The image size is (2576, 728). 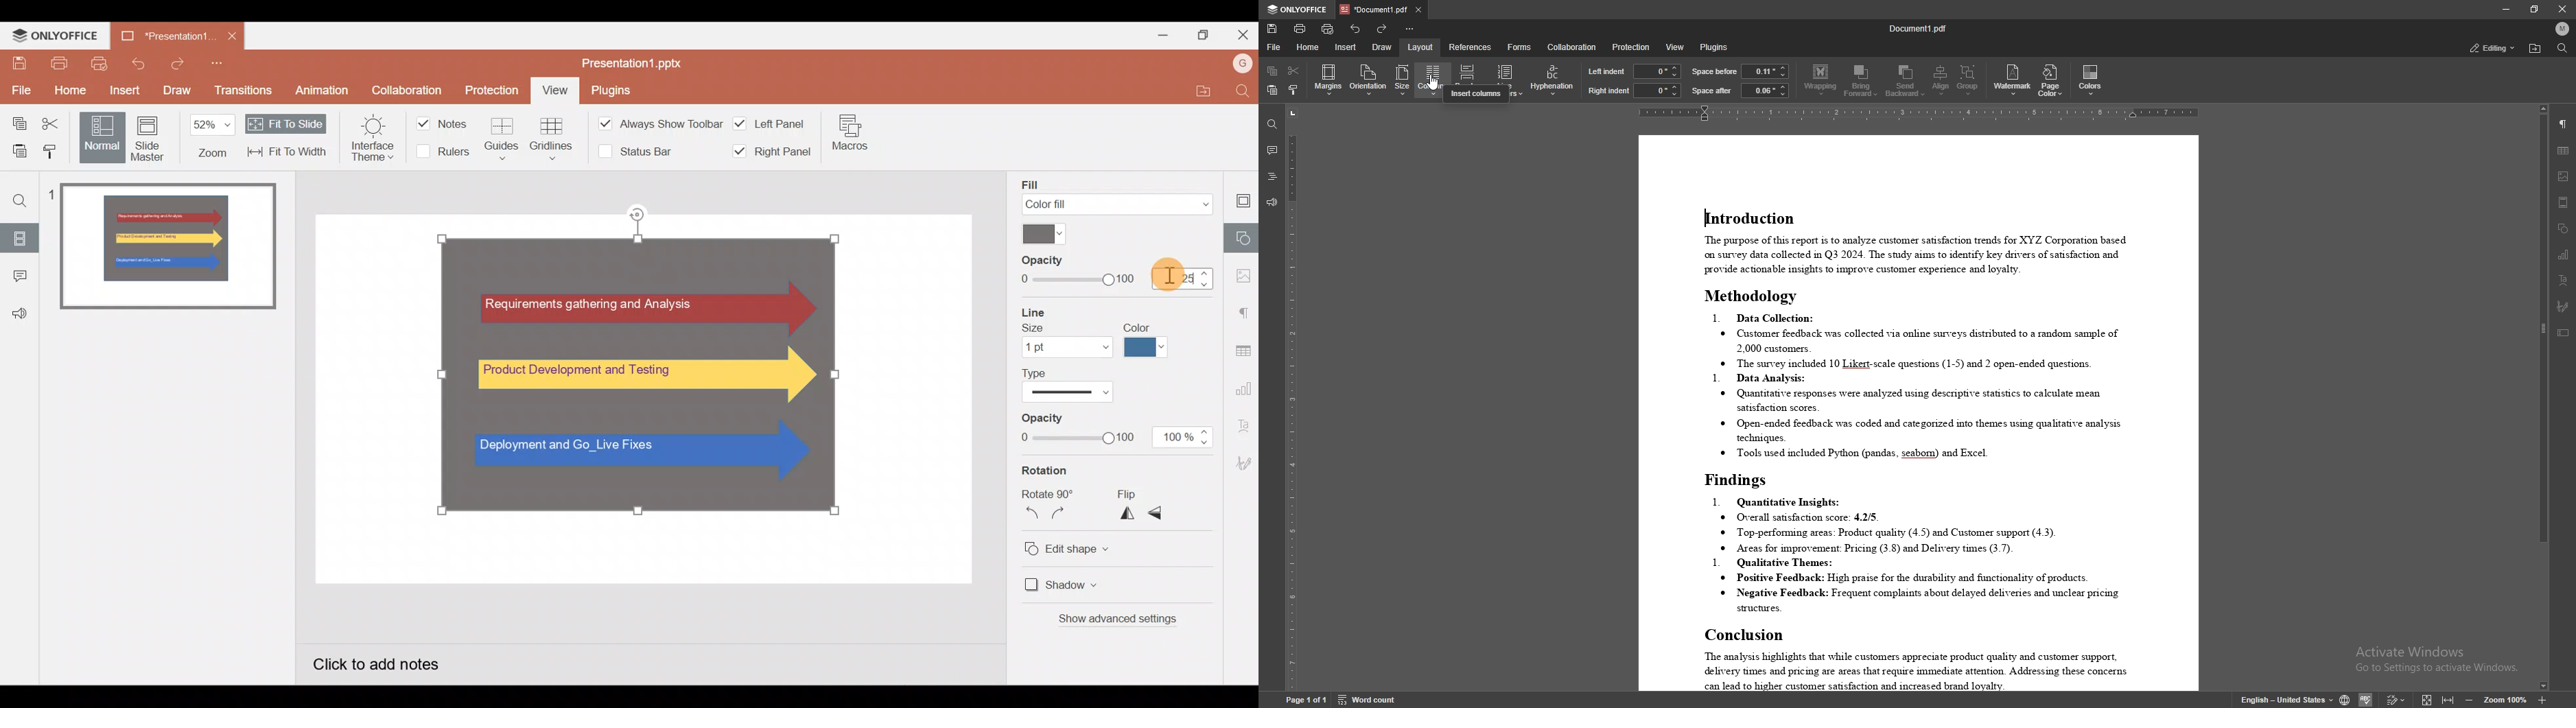 What do you see at coordinates (1040, 233) in the screenshot?
I see `Color palette` at bounding box center [1040, 233].